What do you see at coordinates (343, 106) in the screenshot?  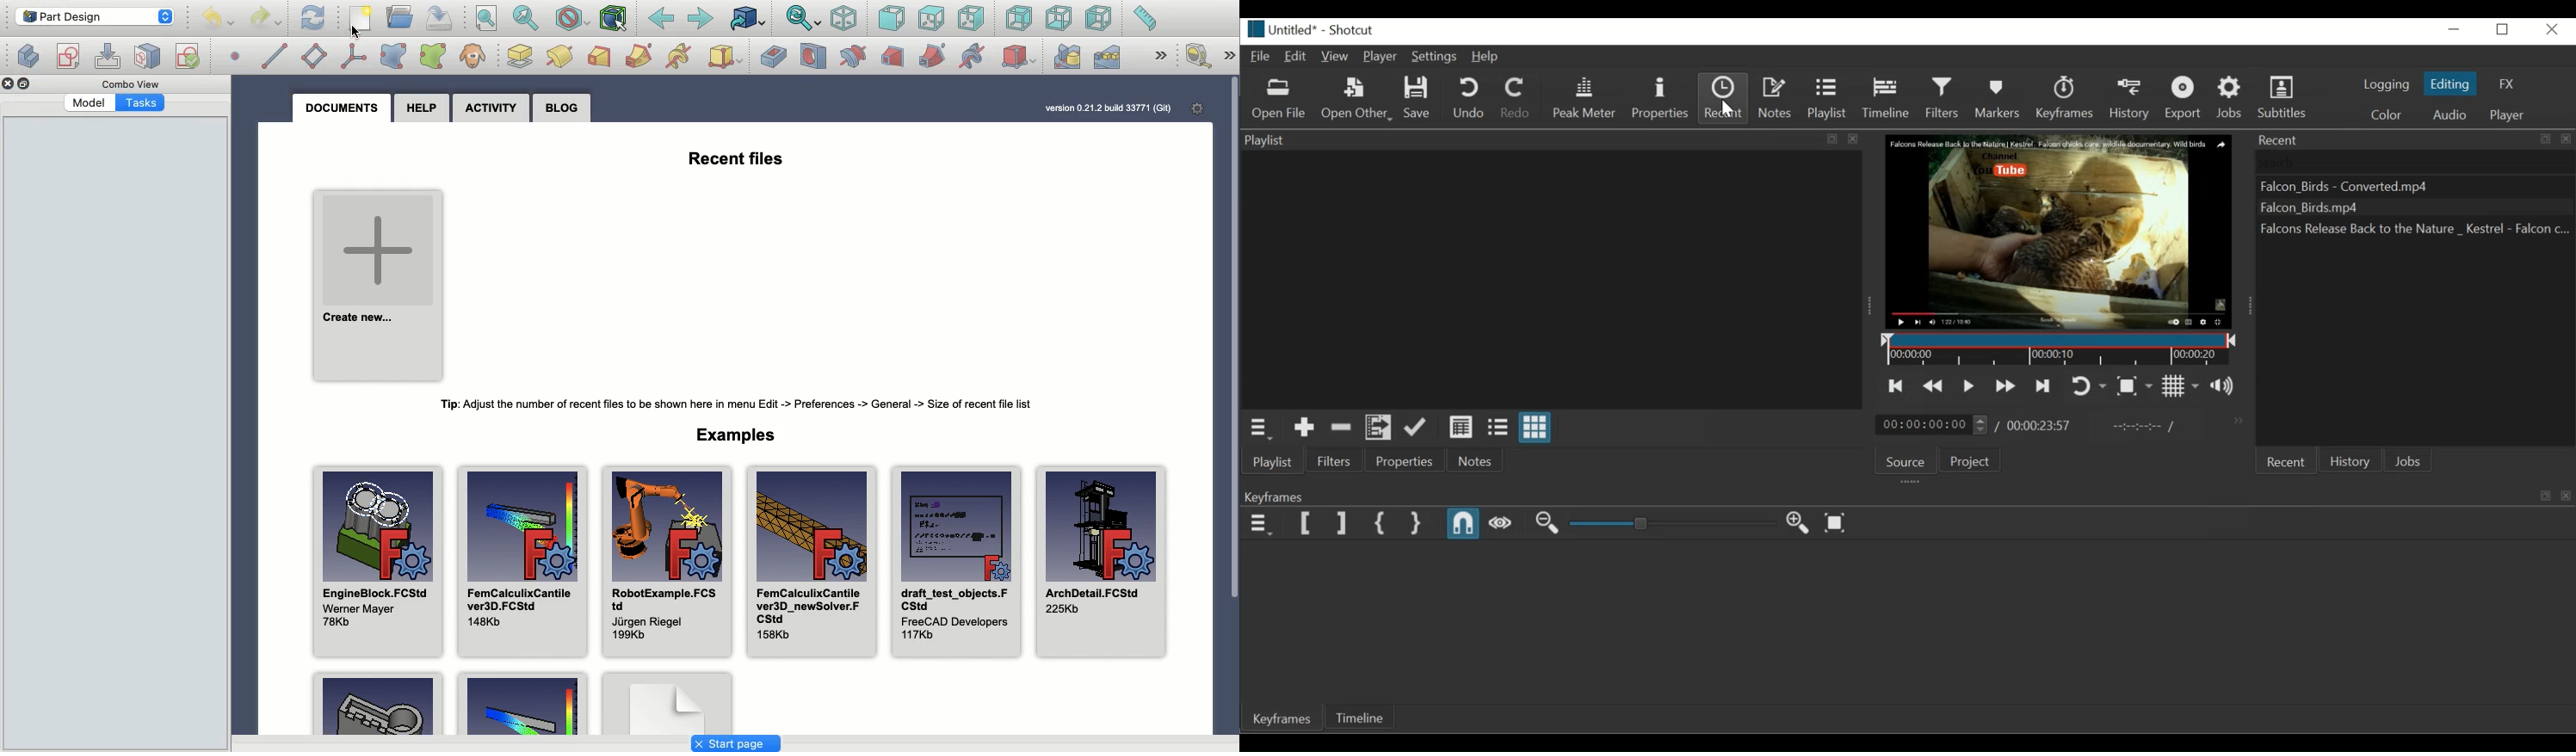 I see `Documents` at bounding box center [343, 106].